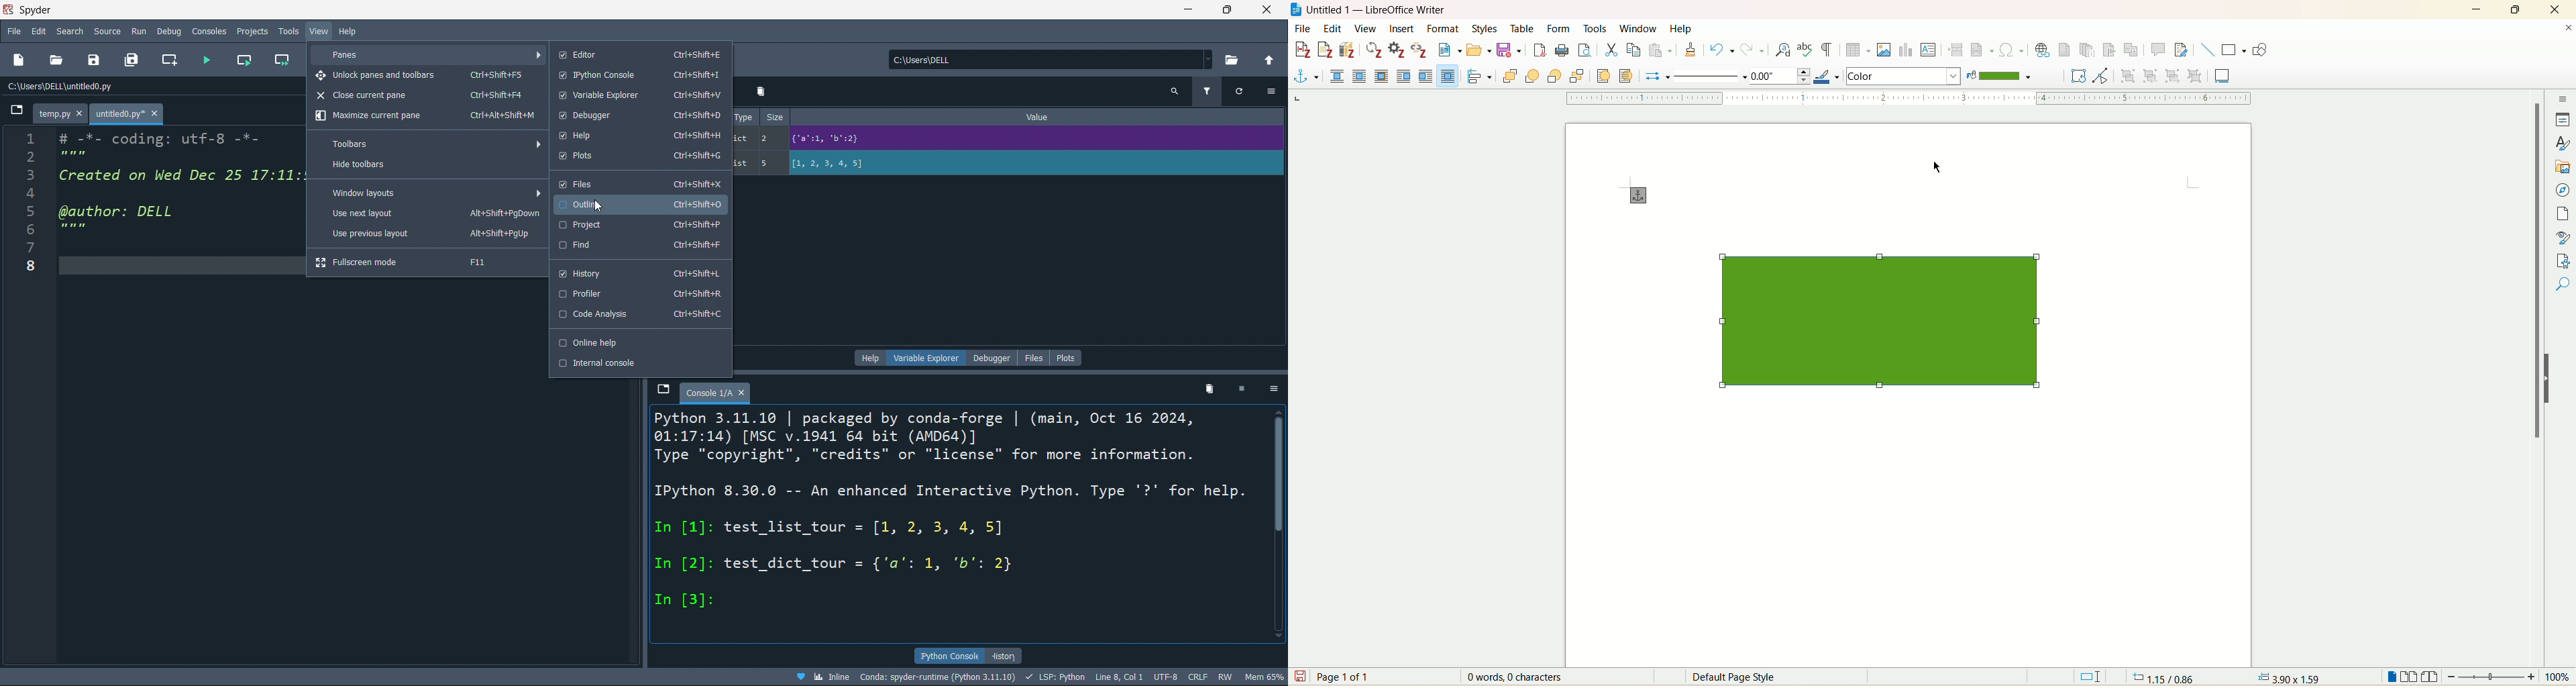 The width and height of the screenshot is (2576, 700). What do you see at coordinates (636, 293) in the screenshot?
I see `profiler` at bounding box center [636, 293].